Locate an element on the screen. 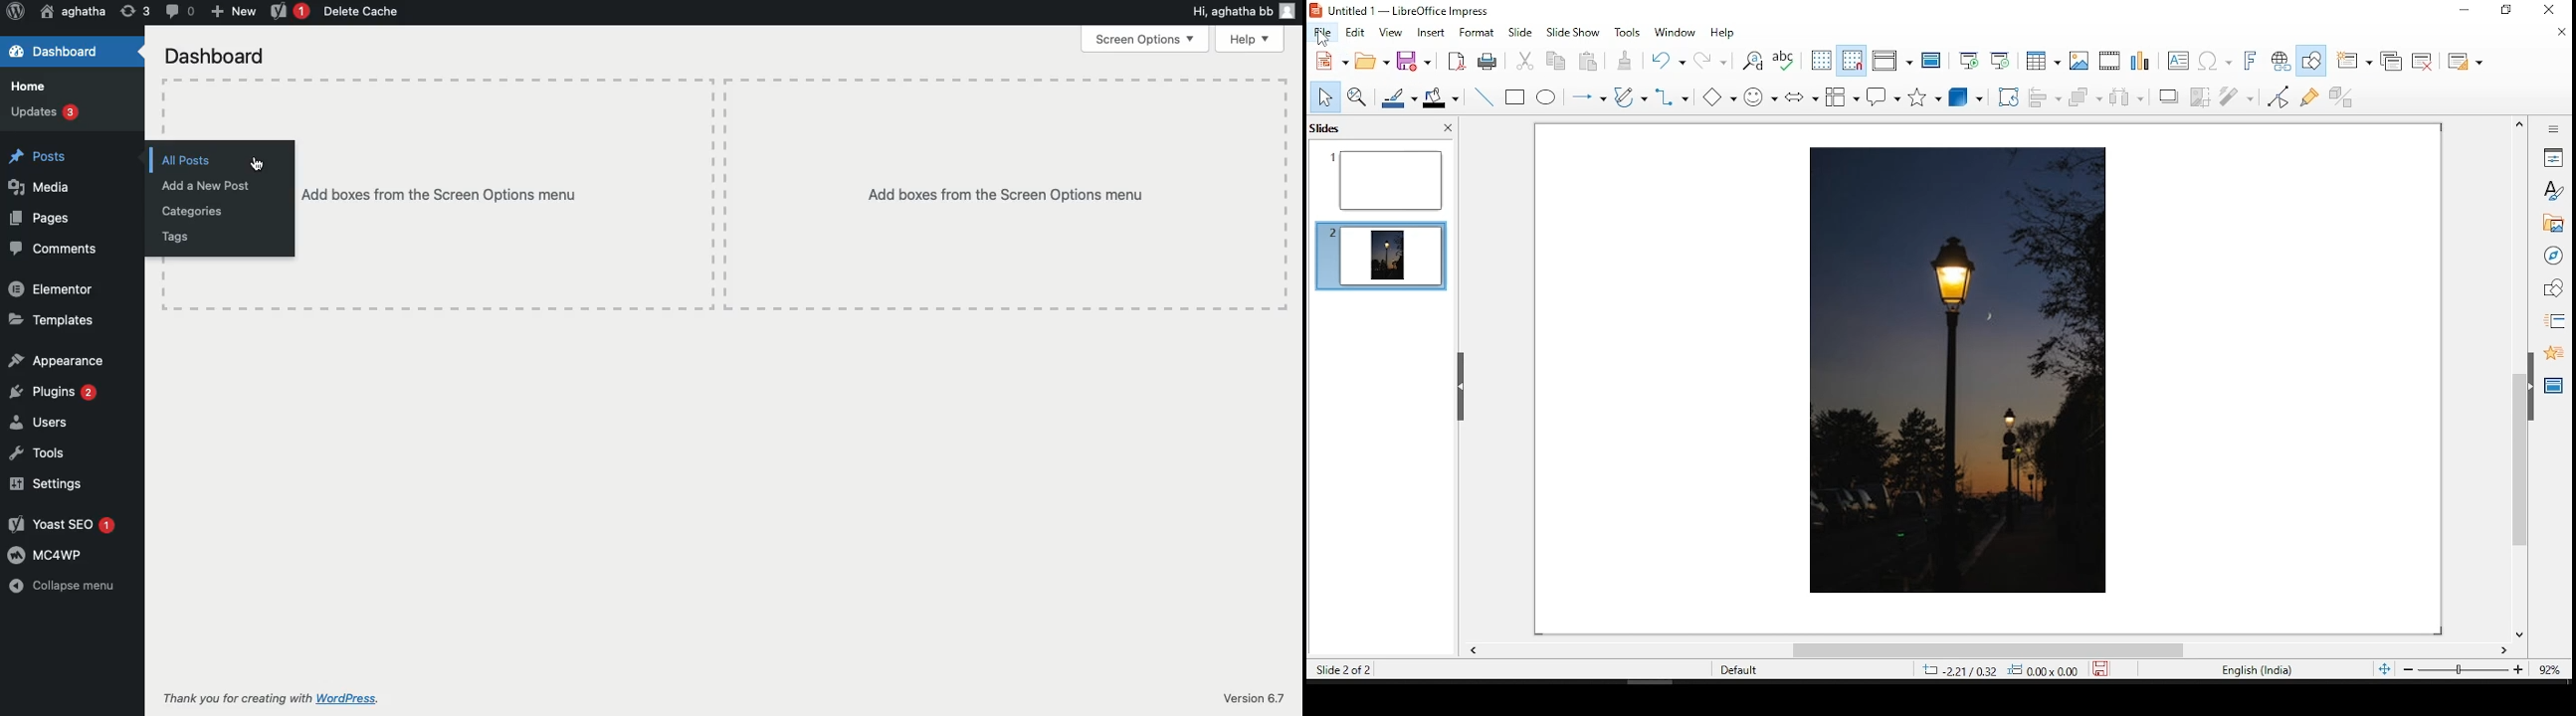 The width and height of the screenshot is (2576, 728). paste is located at coordinates (1588, 61).